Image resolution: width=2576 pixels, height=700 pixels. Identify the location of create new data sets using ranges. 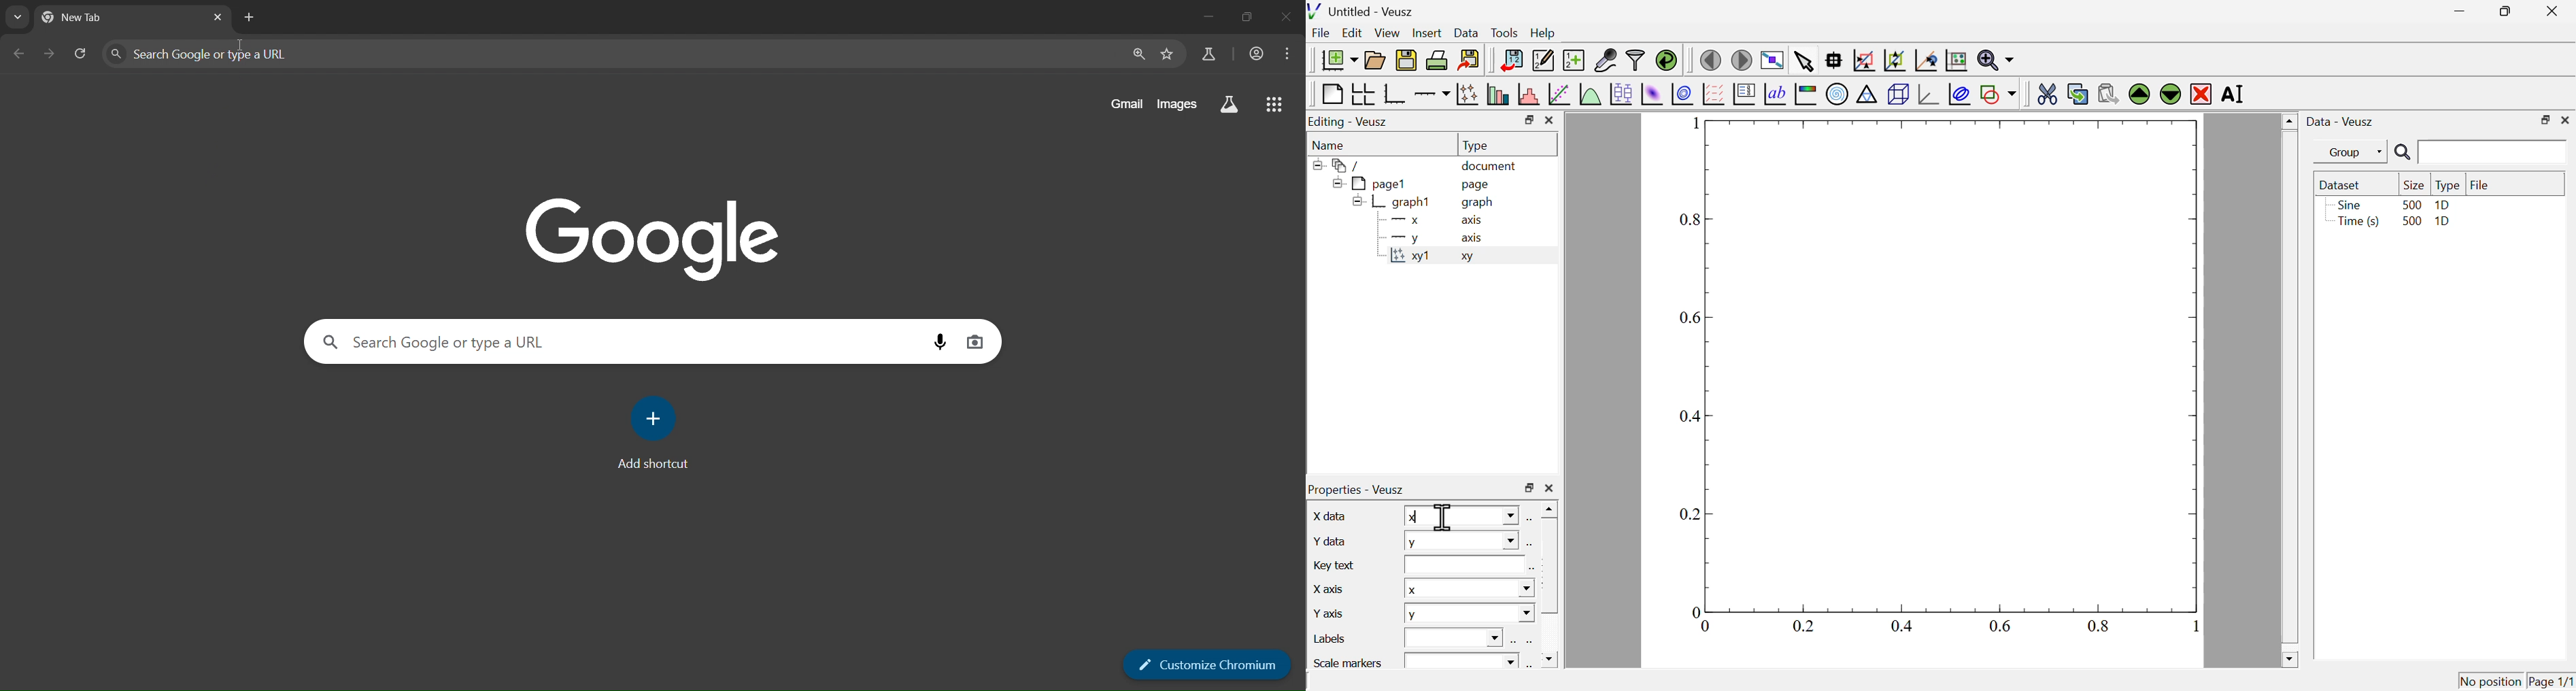
(1574, 59).